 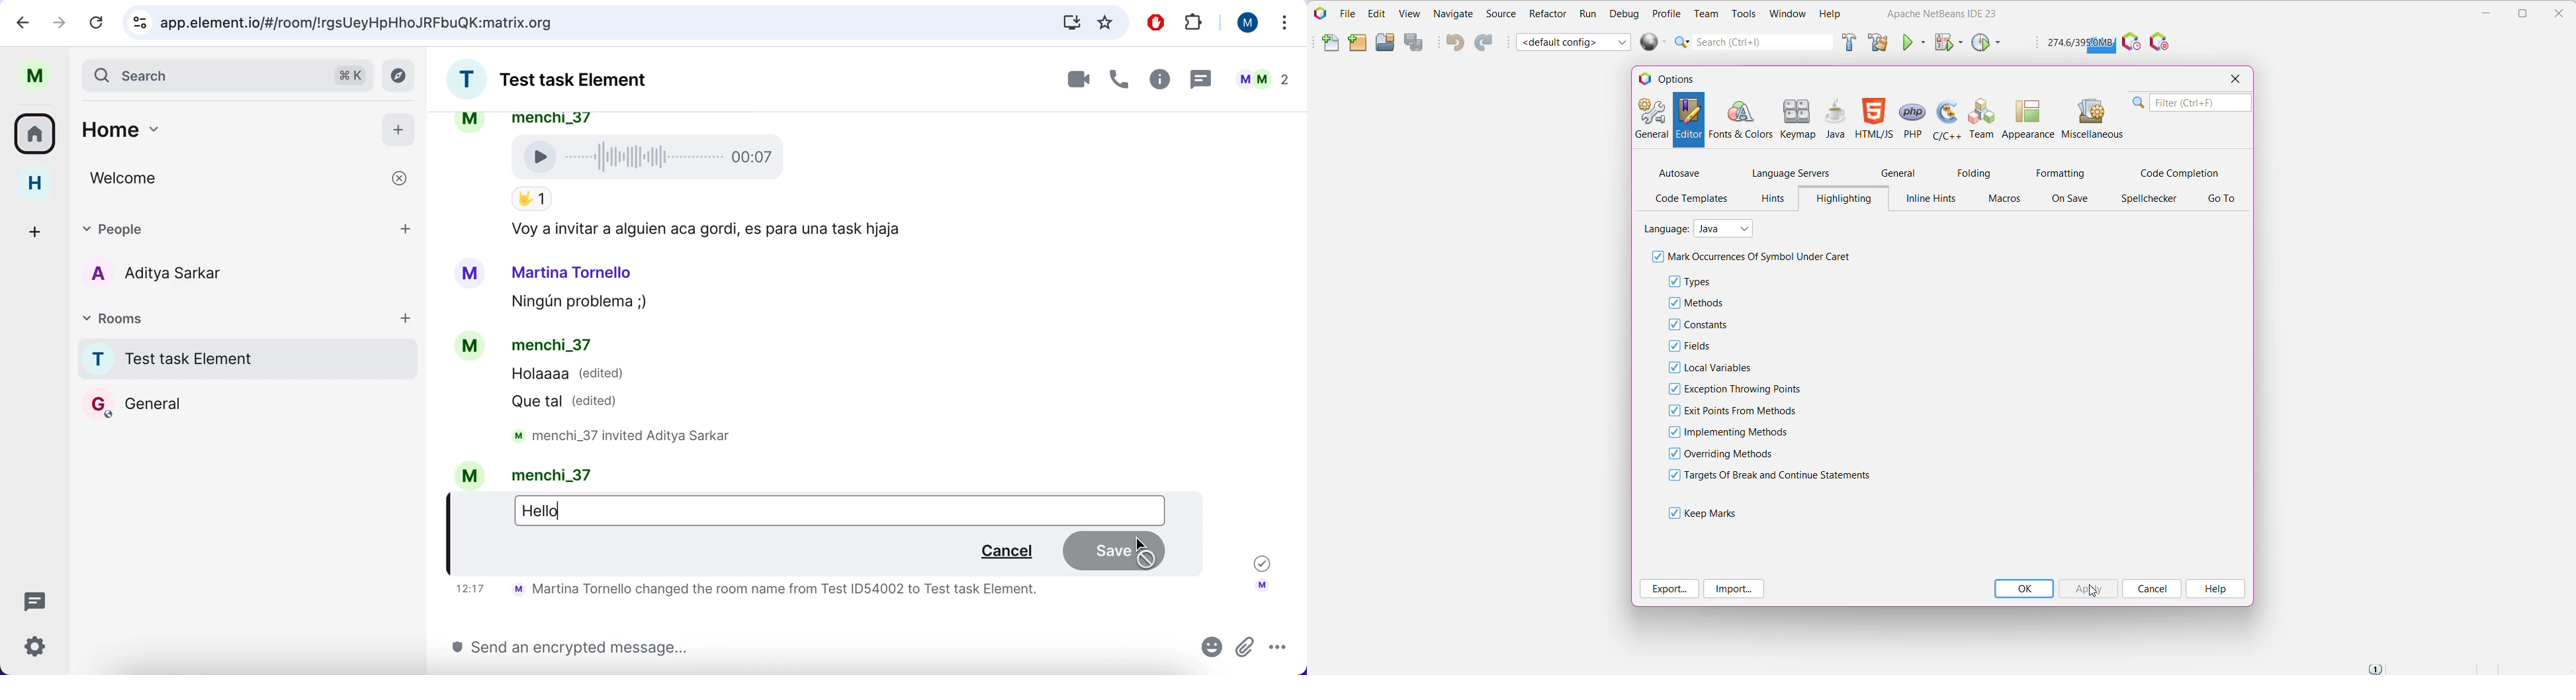 What do you see at coordinates (2080, 43) in the screenshot?
I see `Click to force garbage collection` at bounding box center [2080, 43].